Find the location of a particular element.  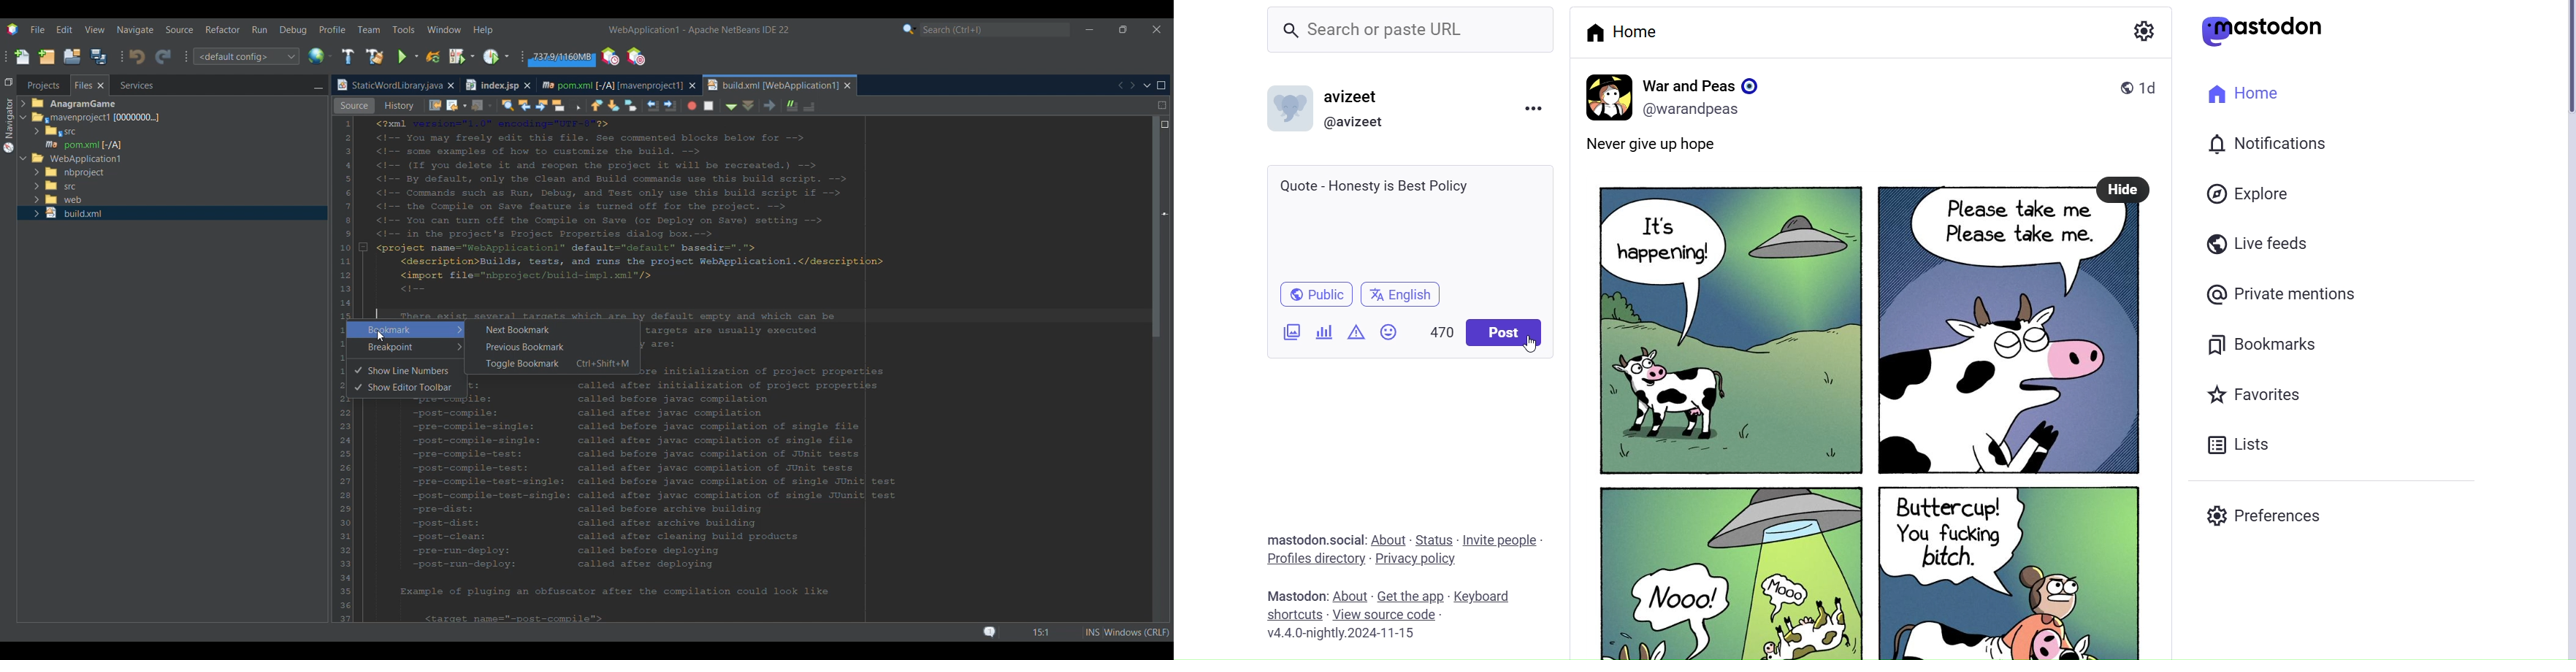

Mastodon.social is located at coordinates (1312, 537).